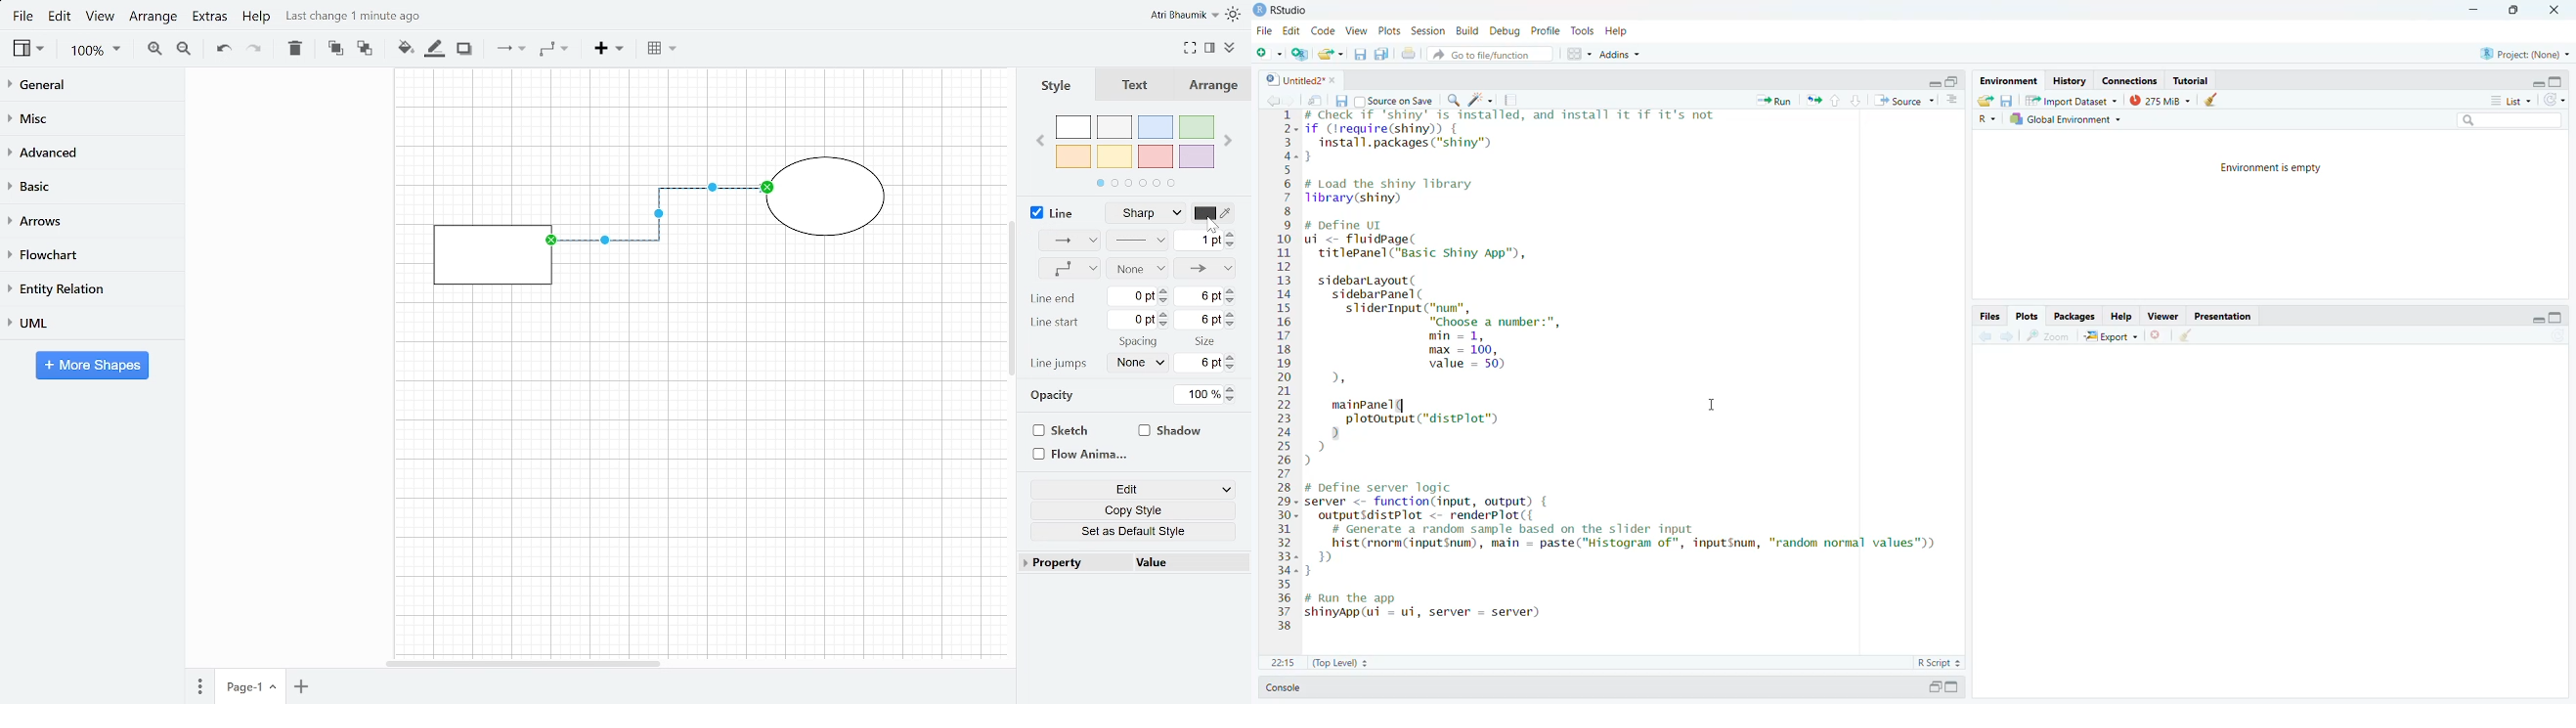 This screenshot has height=728, width=2576. I want to click on forward, so click(1289, 101).